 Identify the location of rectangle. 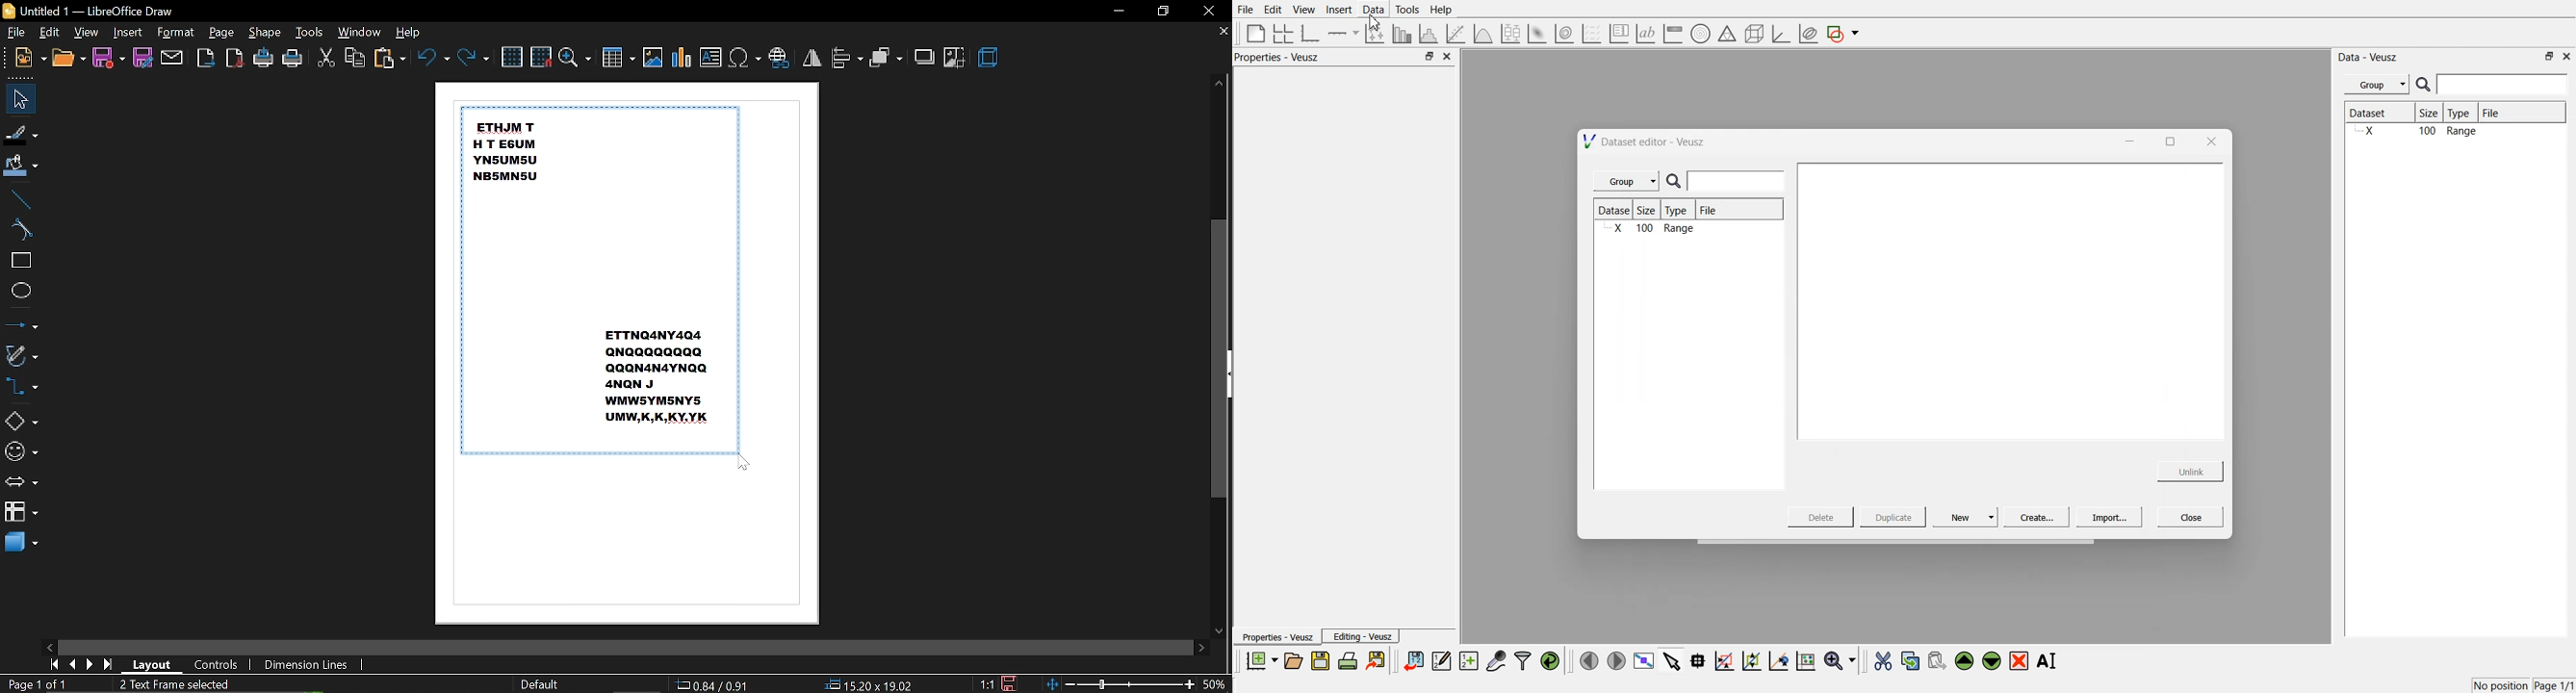
(19, 262).